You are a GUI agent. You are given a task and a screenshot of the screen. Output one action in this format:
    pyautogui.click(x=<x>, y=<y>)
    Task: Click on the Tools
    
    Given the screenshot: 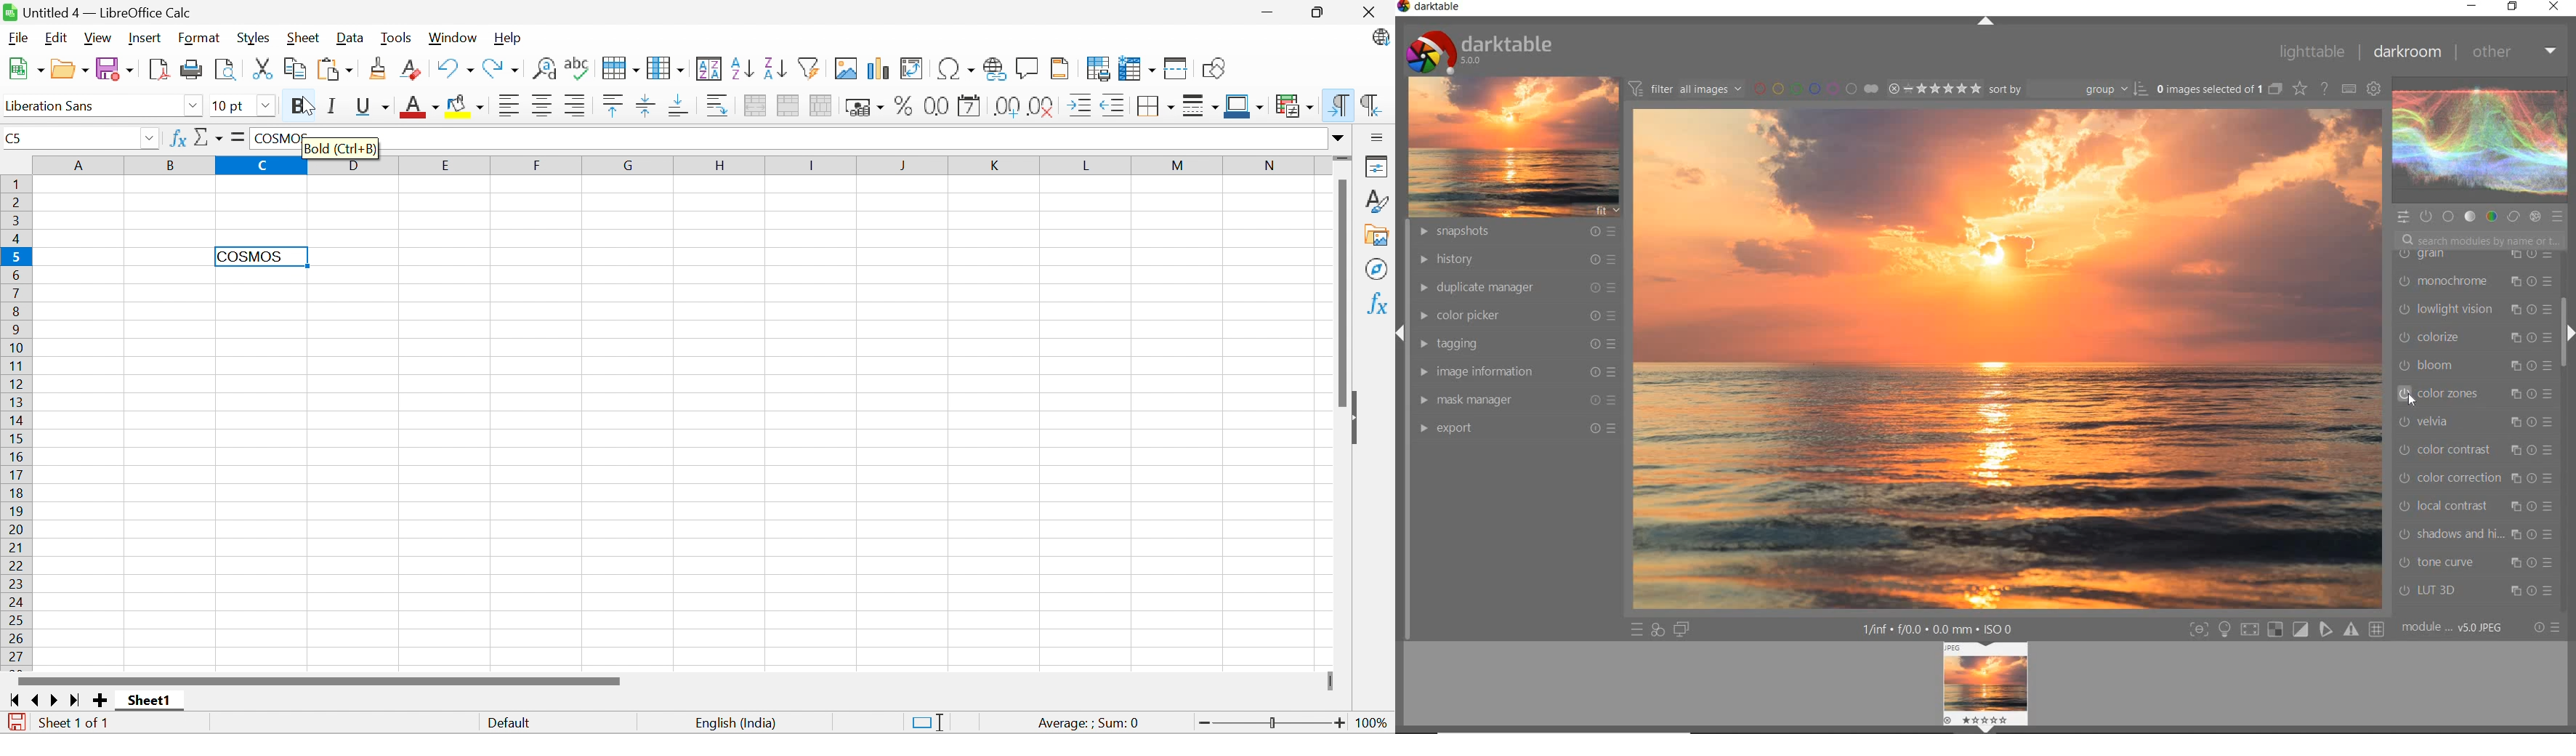 What is the action you would take?
    pyautogui.click(x=397, y=37)
    